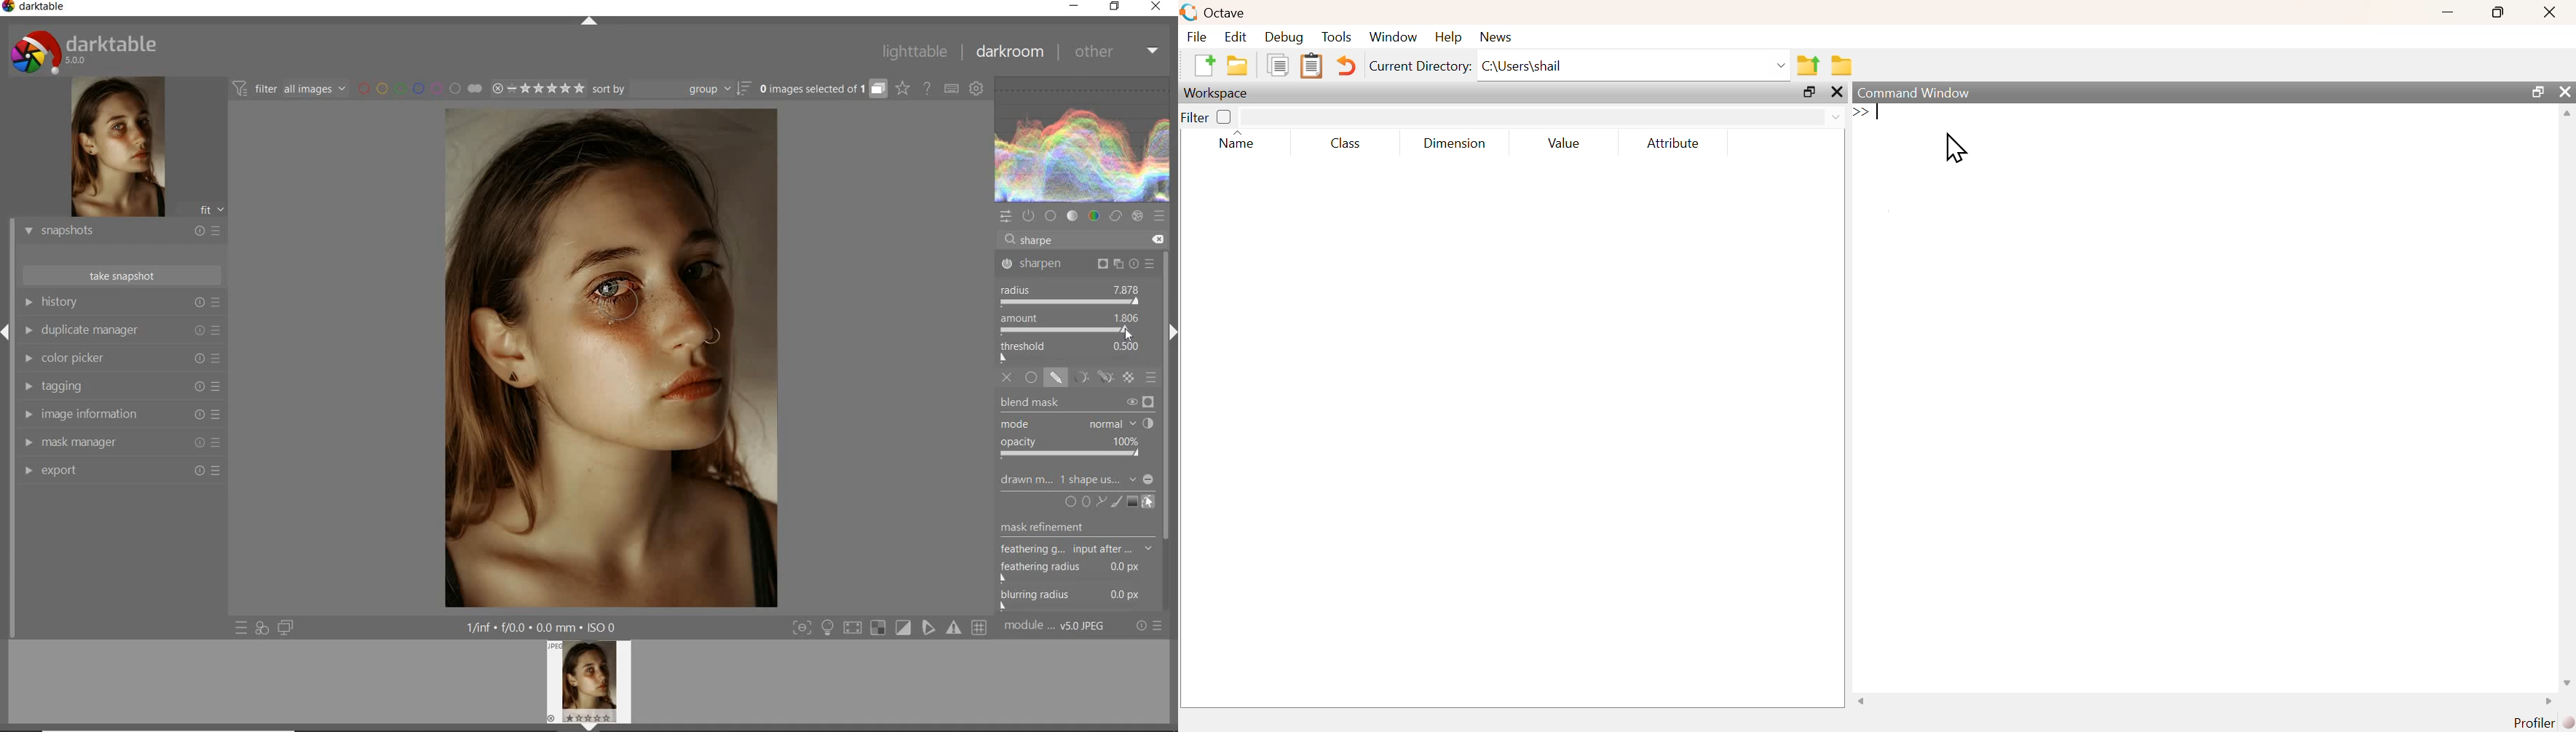 This screenshot has height=756, width=2576. What do you see at coordinates (1076, 480) in the screenshot?
I see `DRAWN MASK` at bounding box center [1076, 480].